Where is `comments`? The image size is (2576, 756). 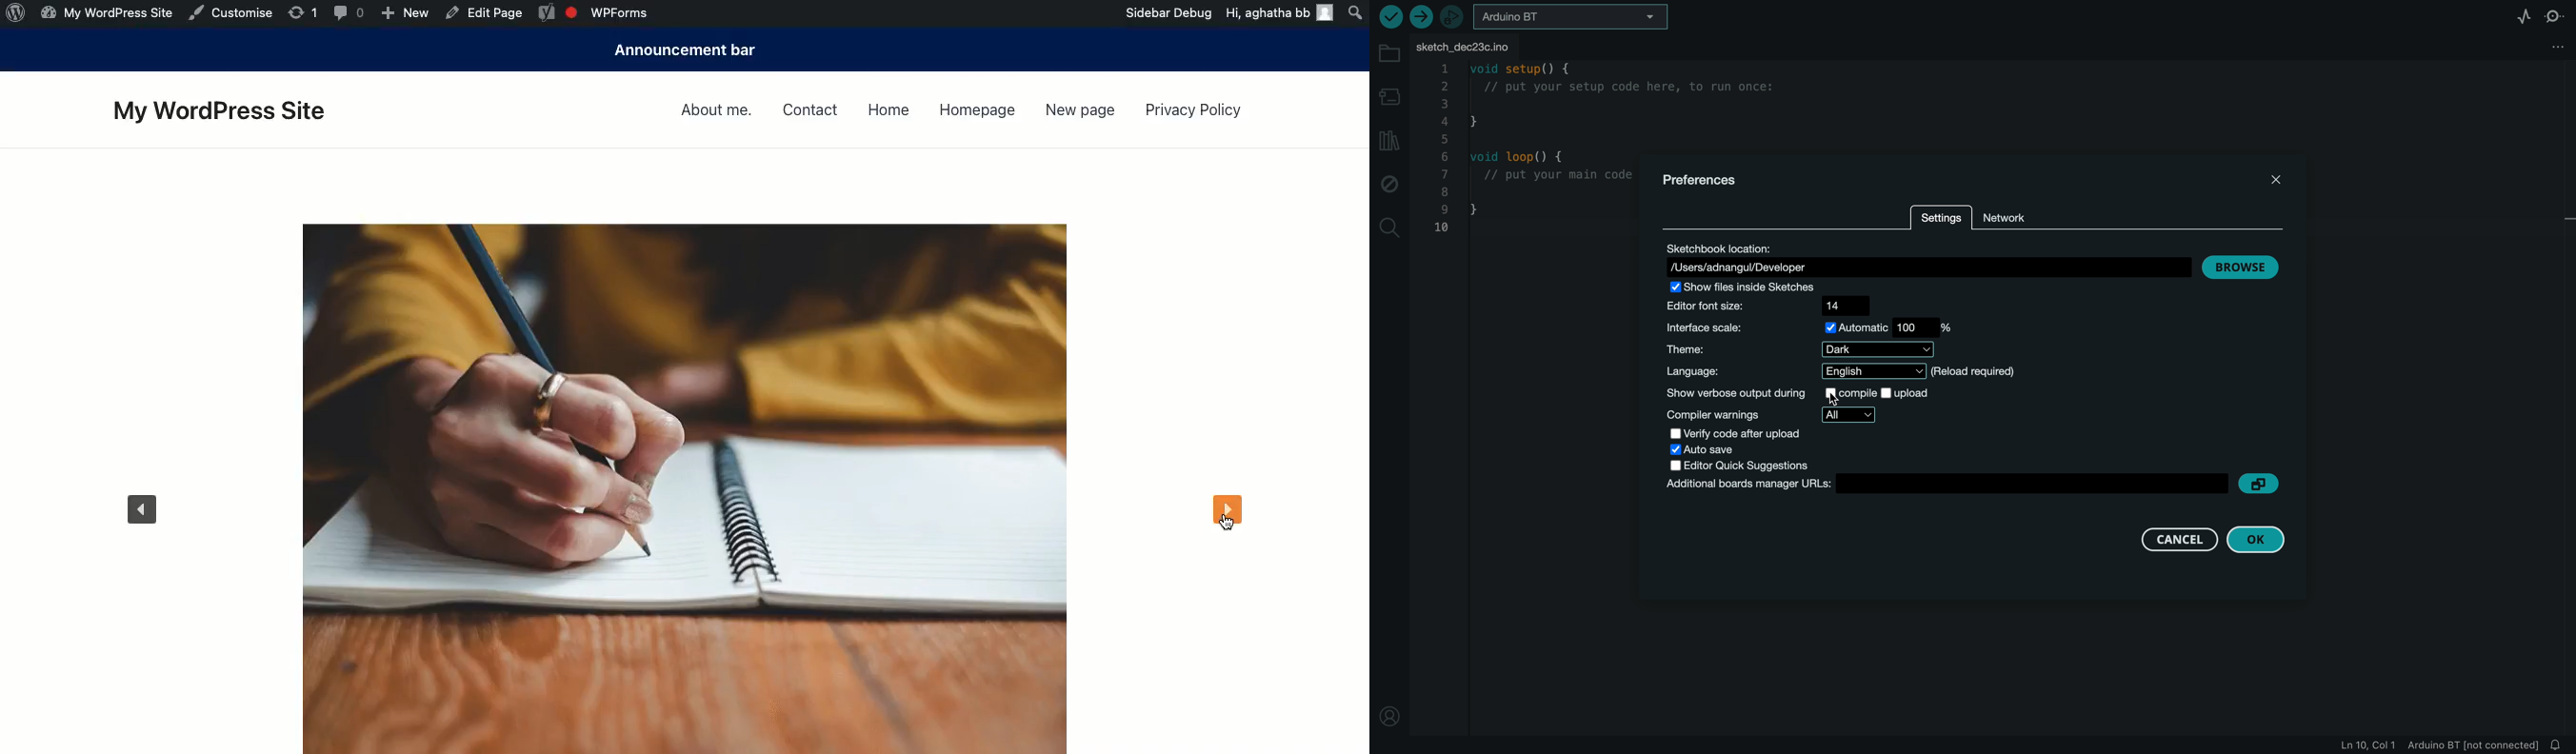
comments is located at coordinates (350, 13).